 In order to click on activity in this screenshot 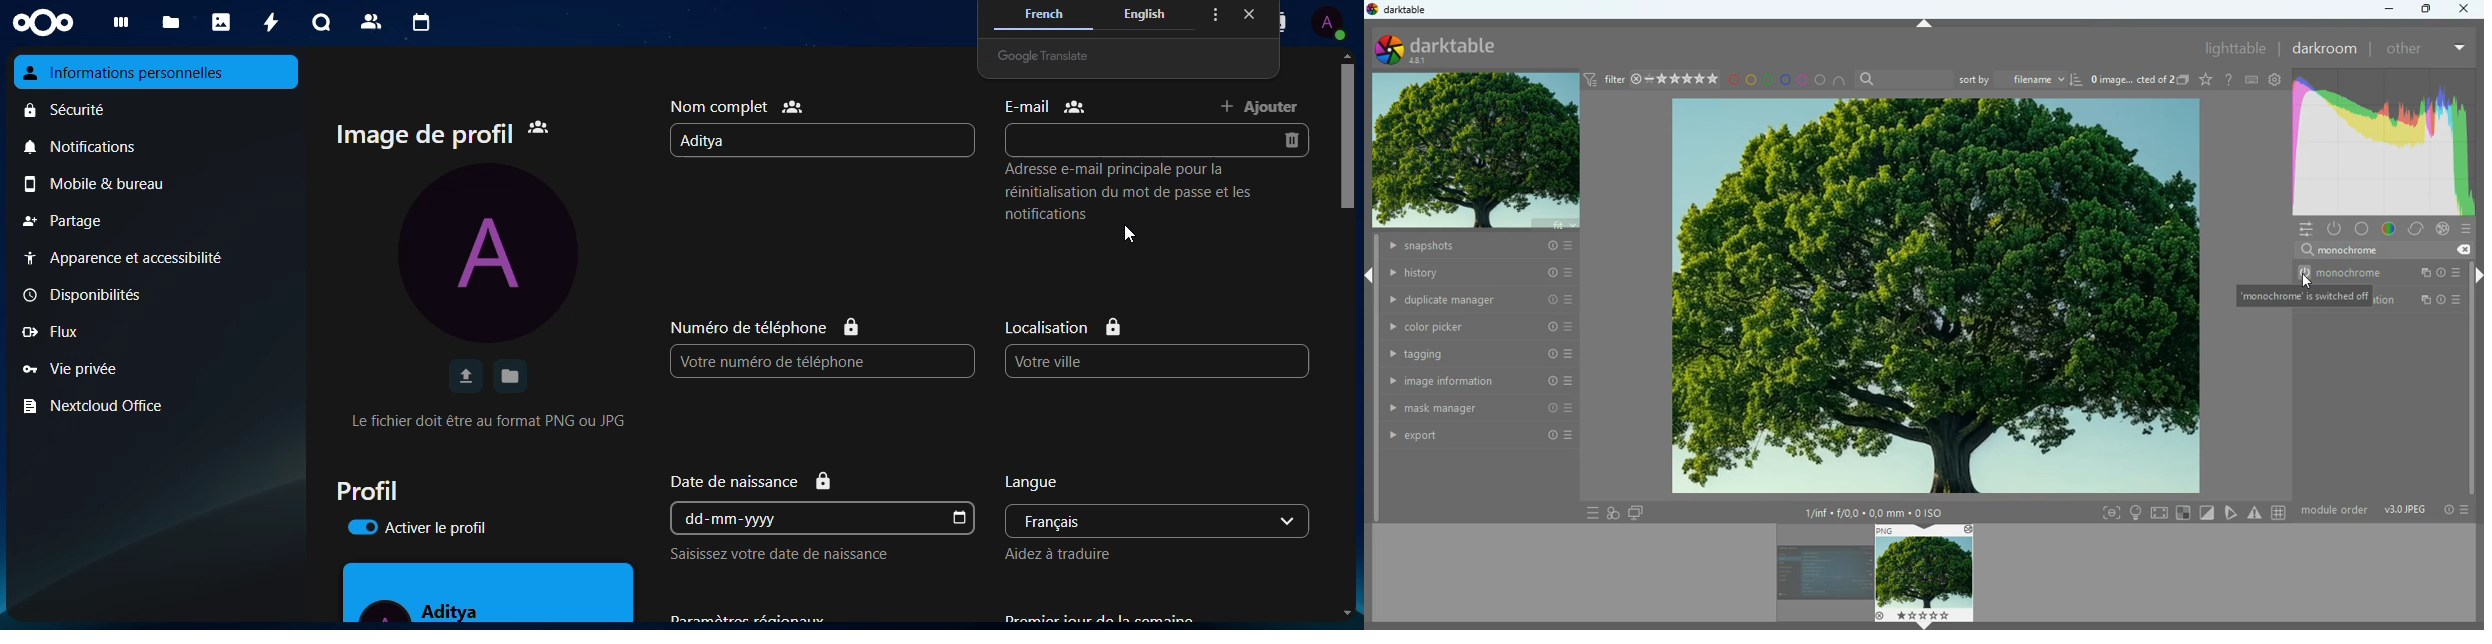, I will do `click(266, 22)`.